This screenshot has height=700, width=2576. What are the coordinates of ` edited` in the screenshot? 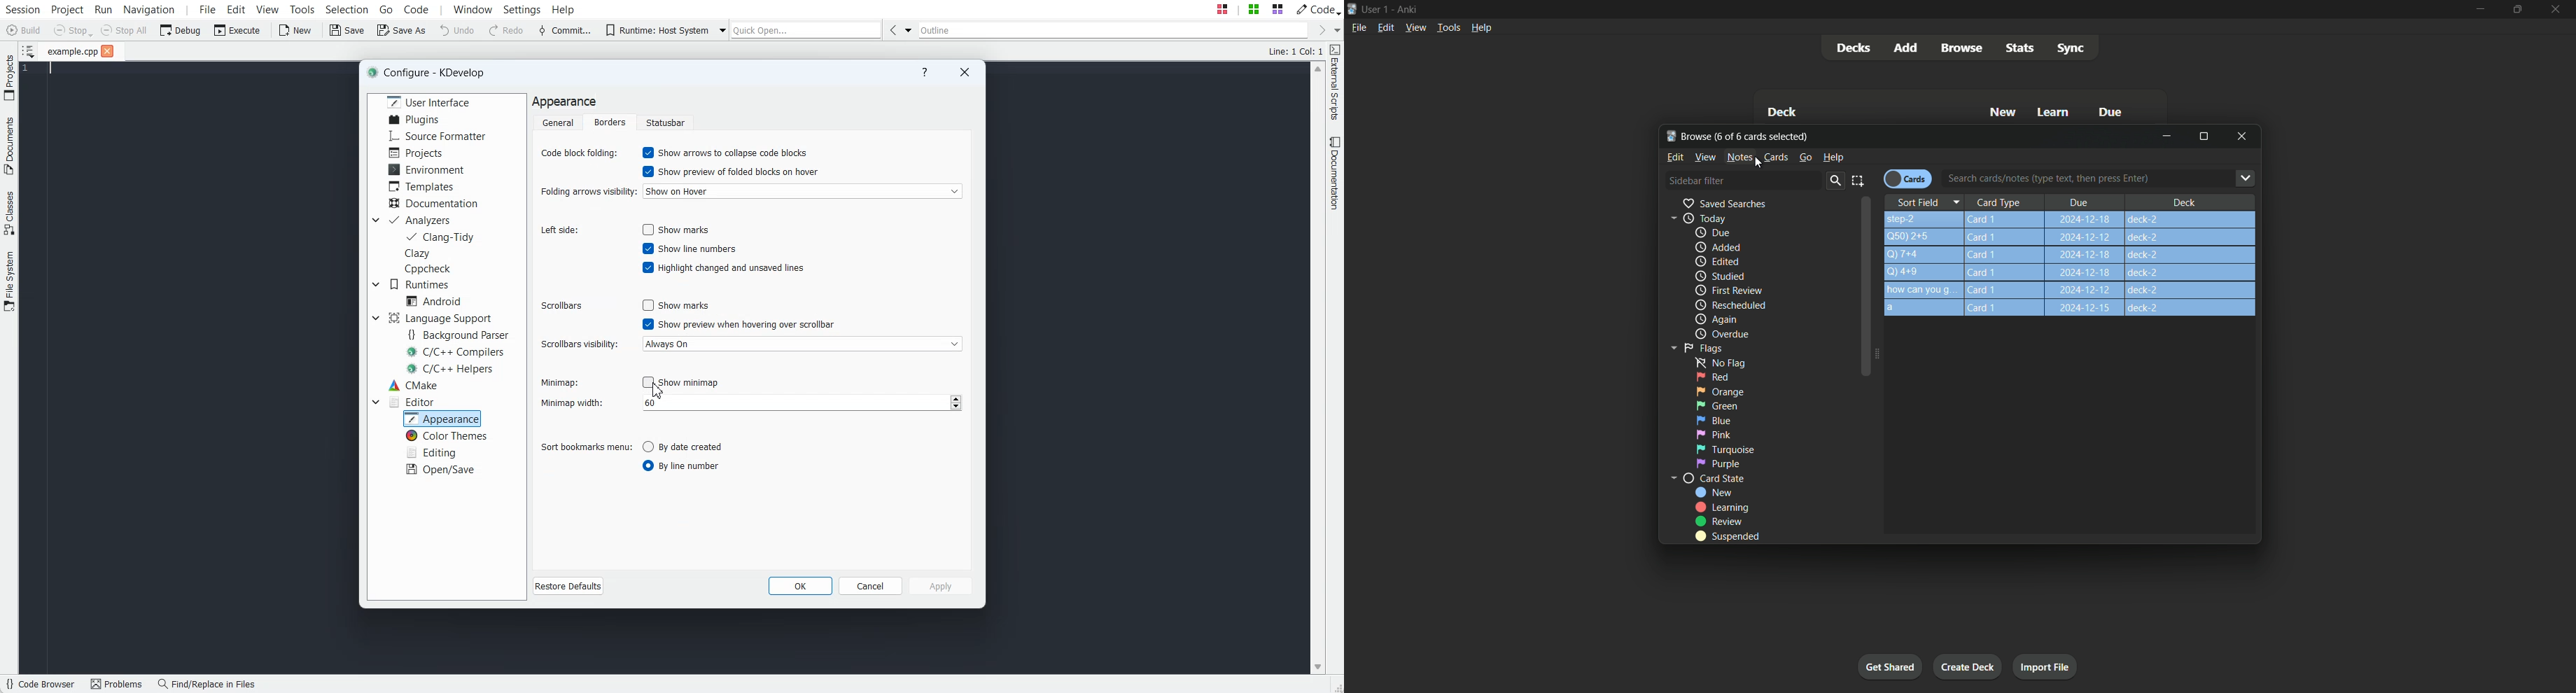 It's located at (1716, 261).